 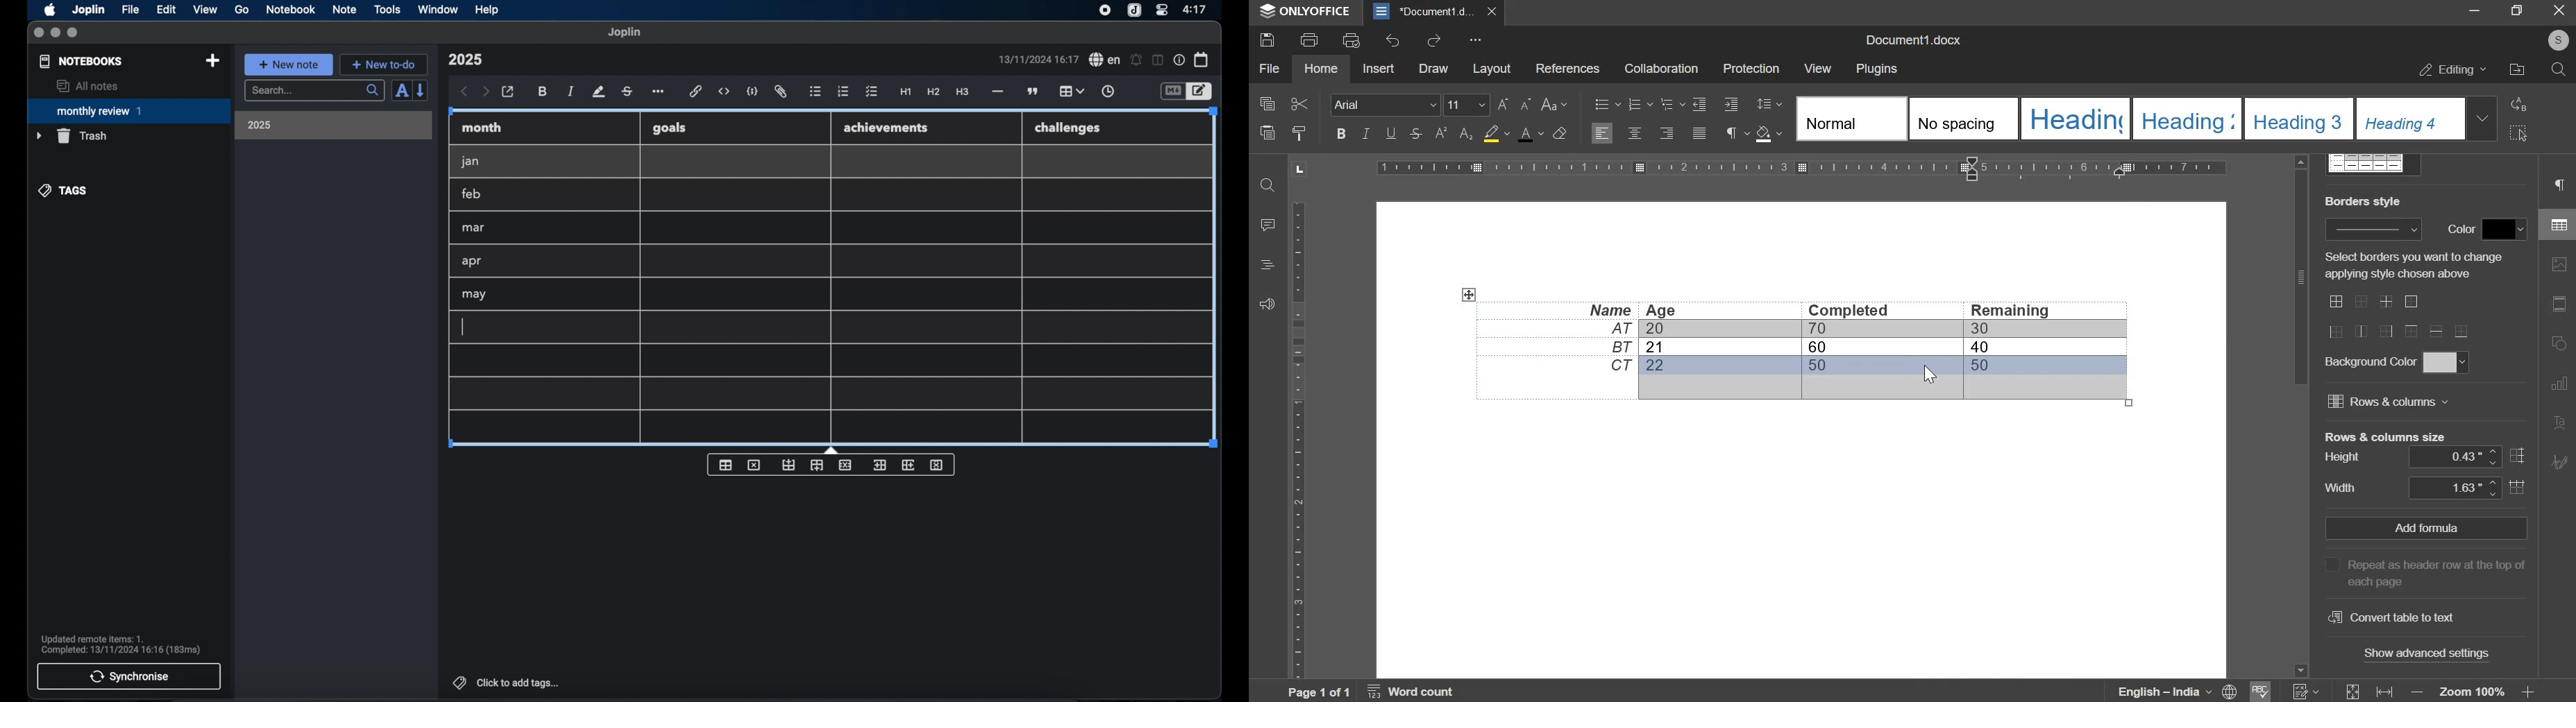 I want to click on convert table to text, so click(x=2389, y=618).